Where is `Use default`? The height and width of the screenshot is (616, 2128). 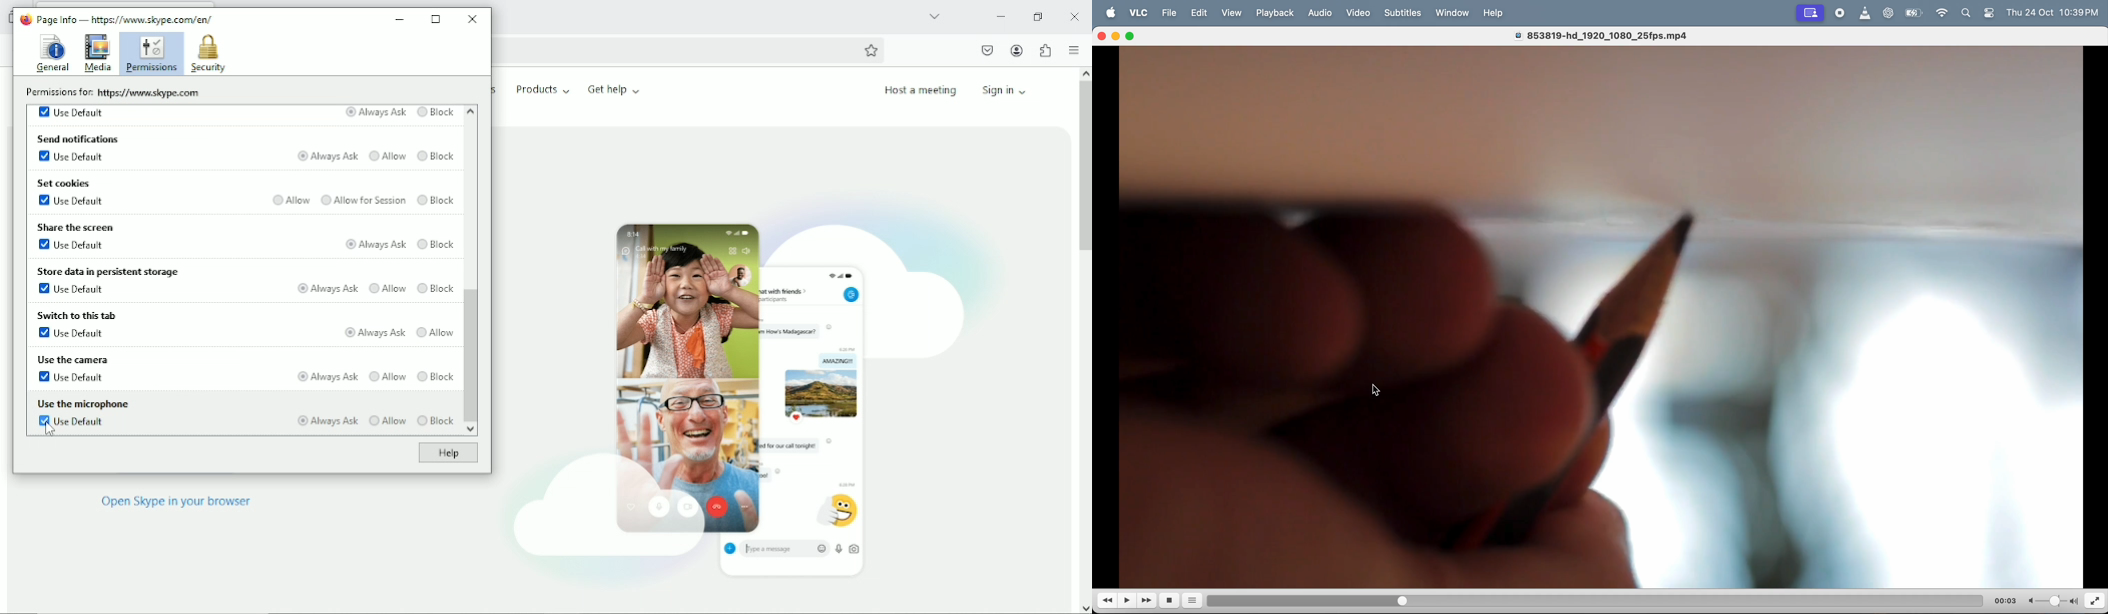
Use default is located at coordinates (73, 201).